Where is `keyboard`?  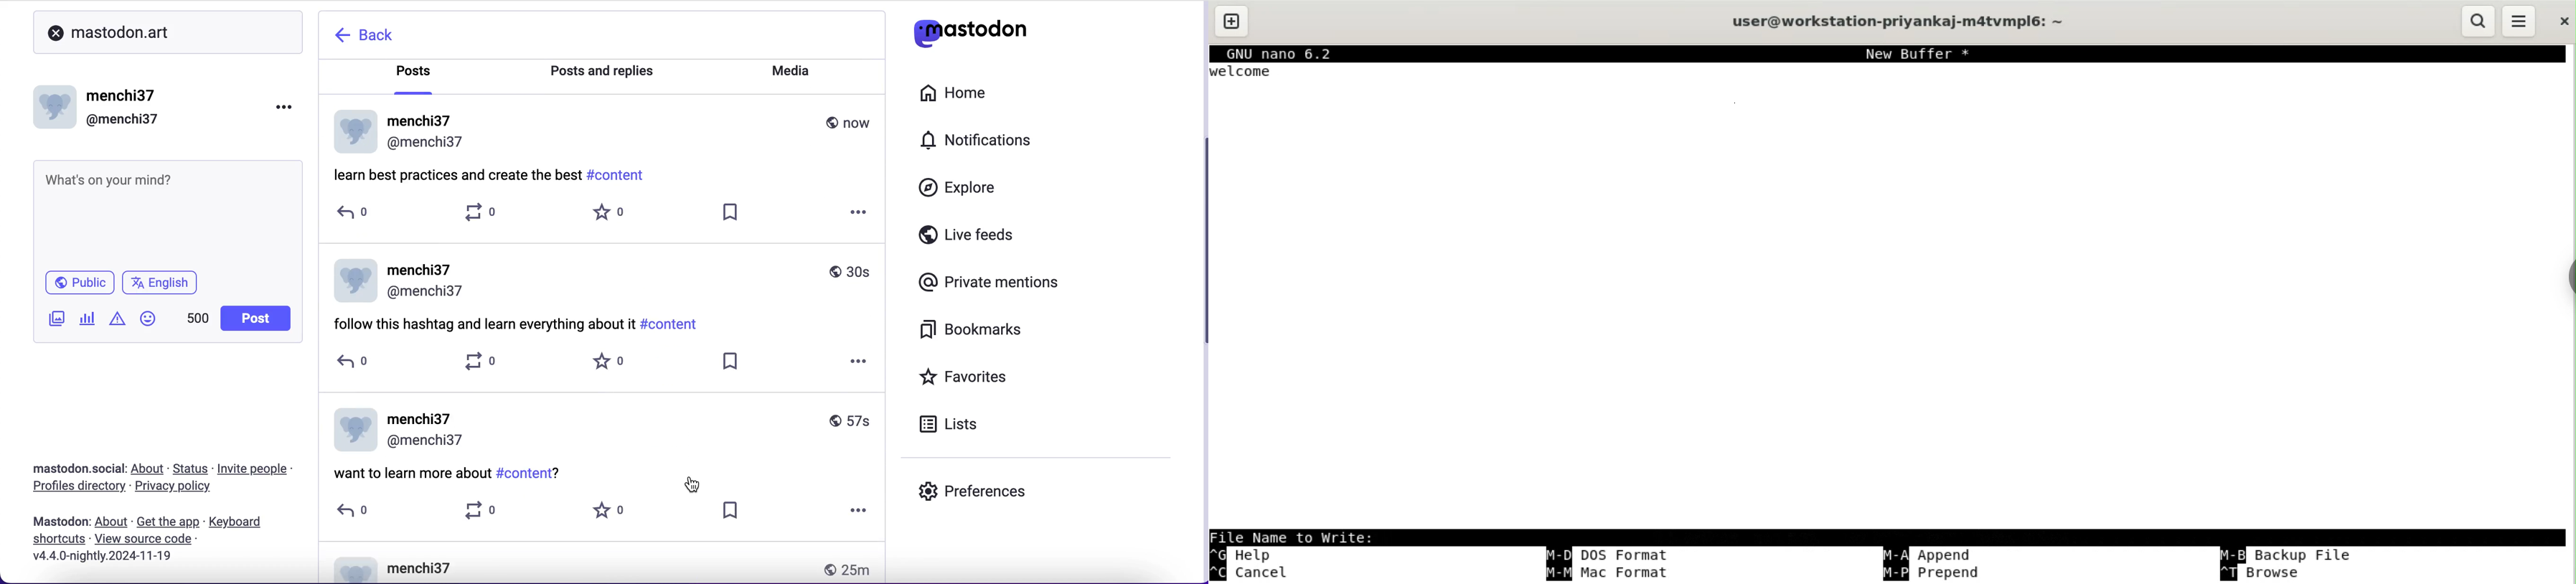
keyboard is located at coordinates (239, 522).